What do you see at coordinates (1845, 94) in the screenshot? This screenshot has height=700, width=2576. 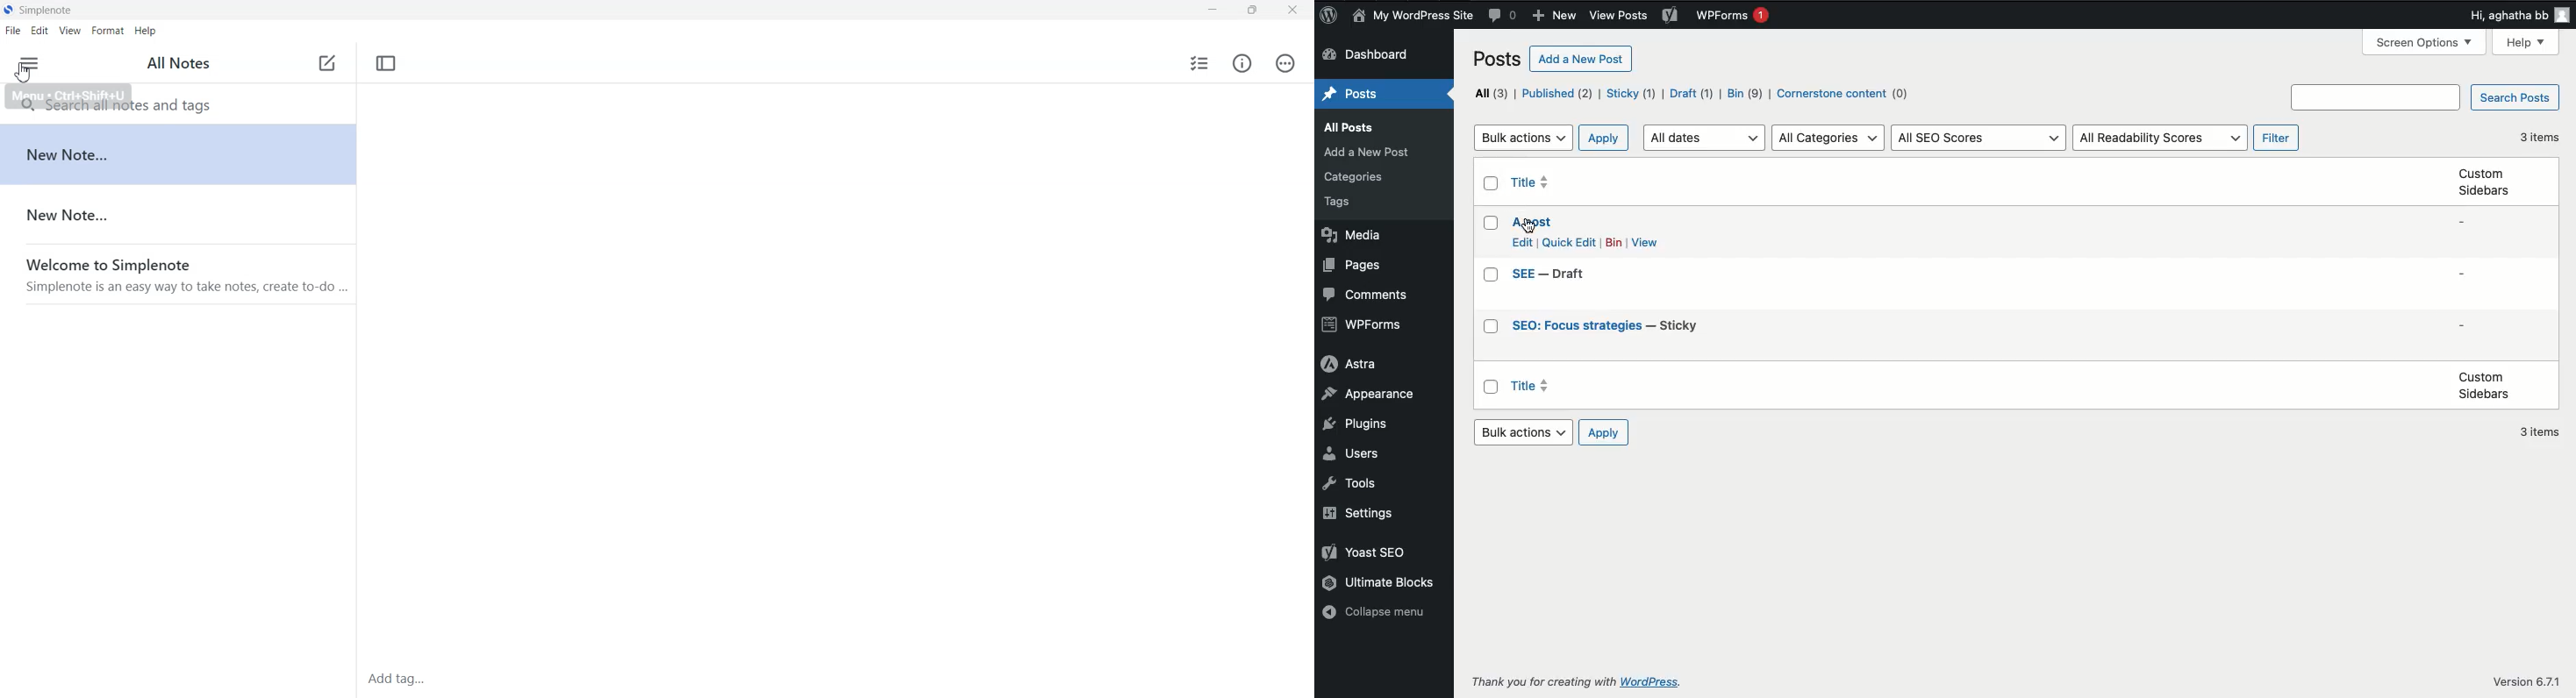 I see `Cornerstone content` at bounding box center [1845, 94].